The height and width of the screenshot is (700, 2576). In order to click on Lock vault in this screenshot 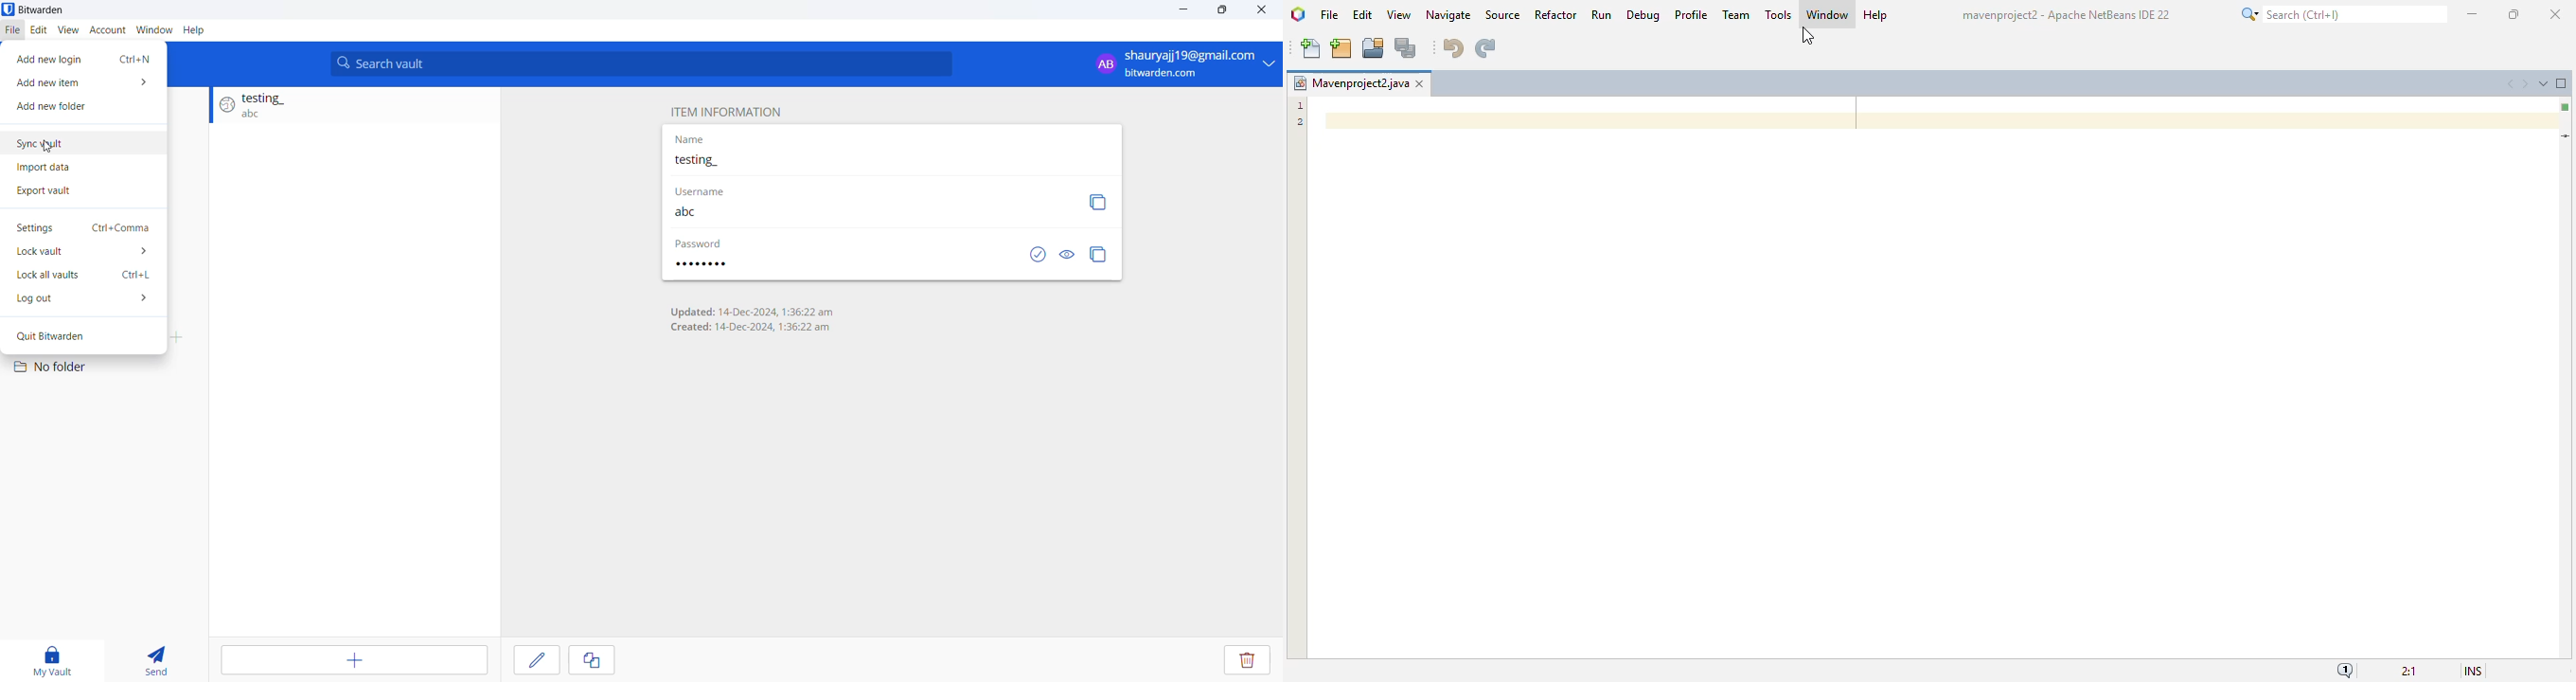, I will do `click(83, 254)`.